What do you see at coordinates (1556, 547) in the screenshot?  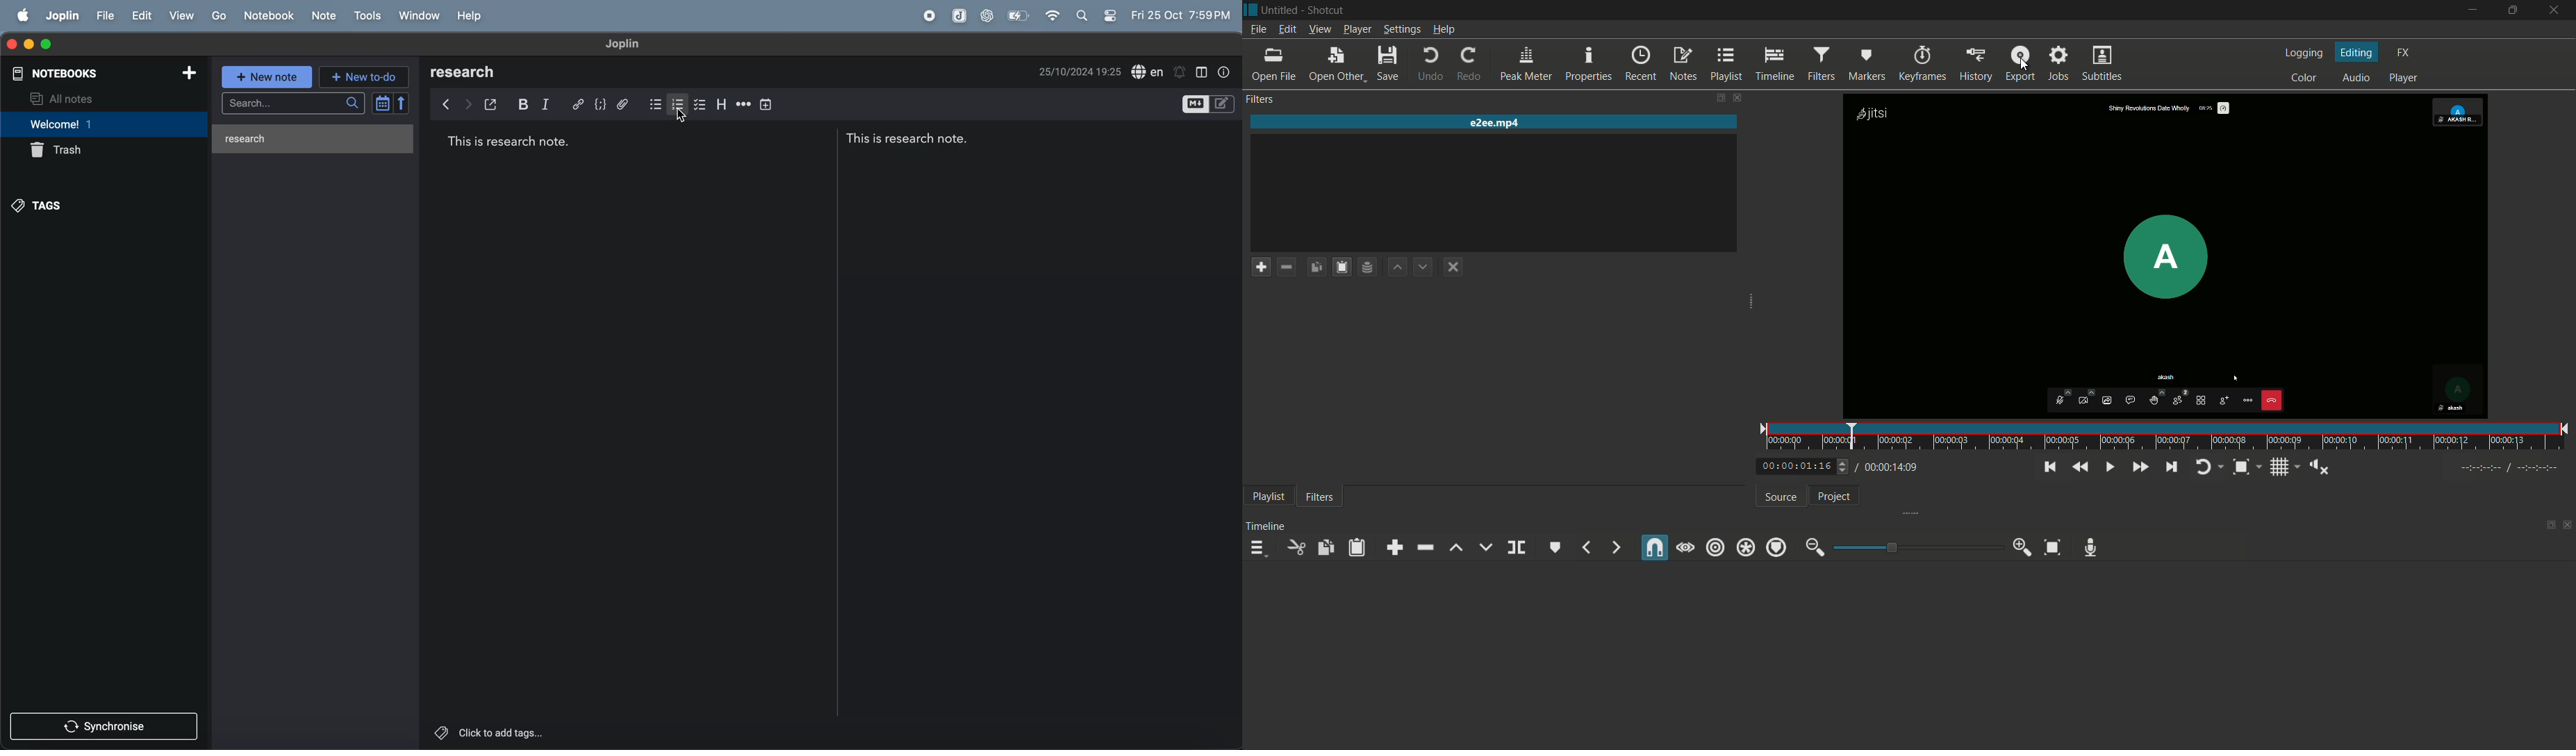 I see `create or edit marker` at bounding box center [1556, 547].